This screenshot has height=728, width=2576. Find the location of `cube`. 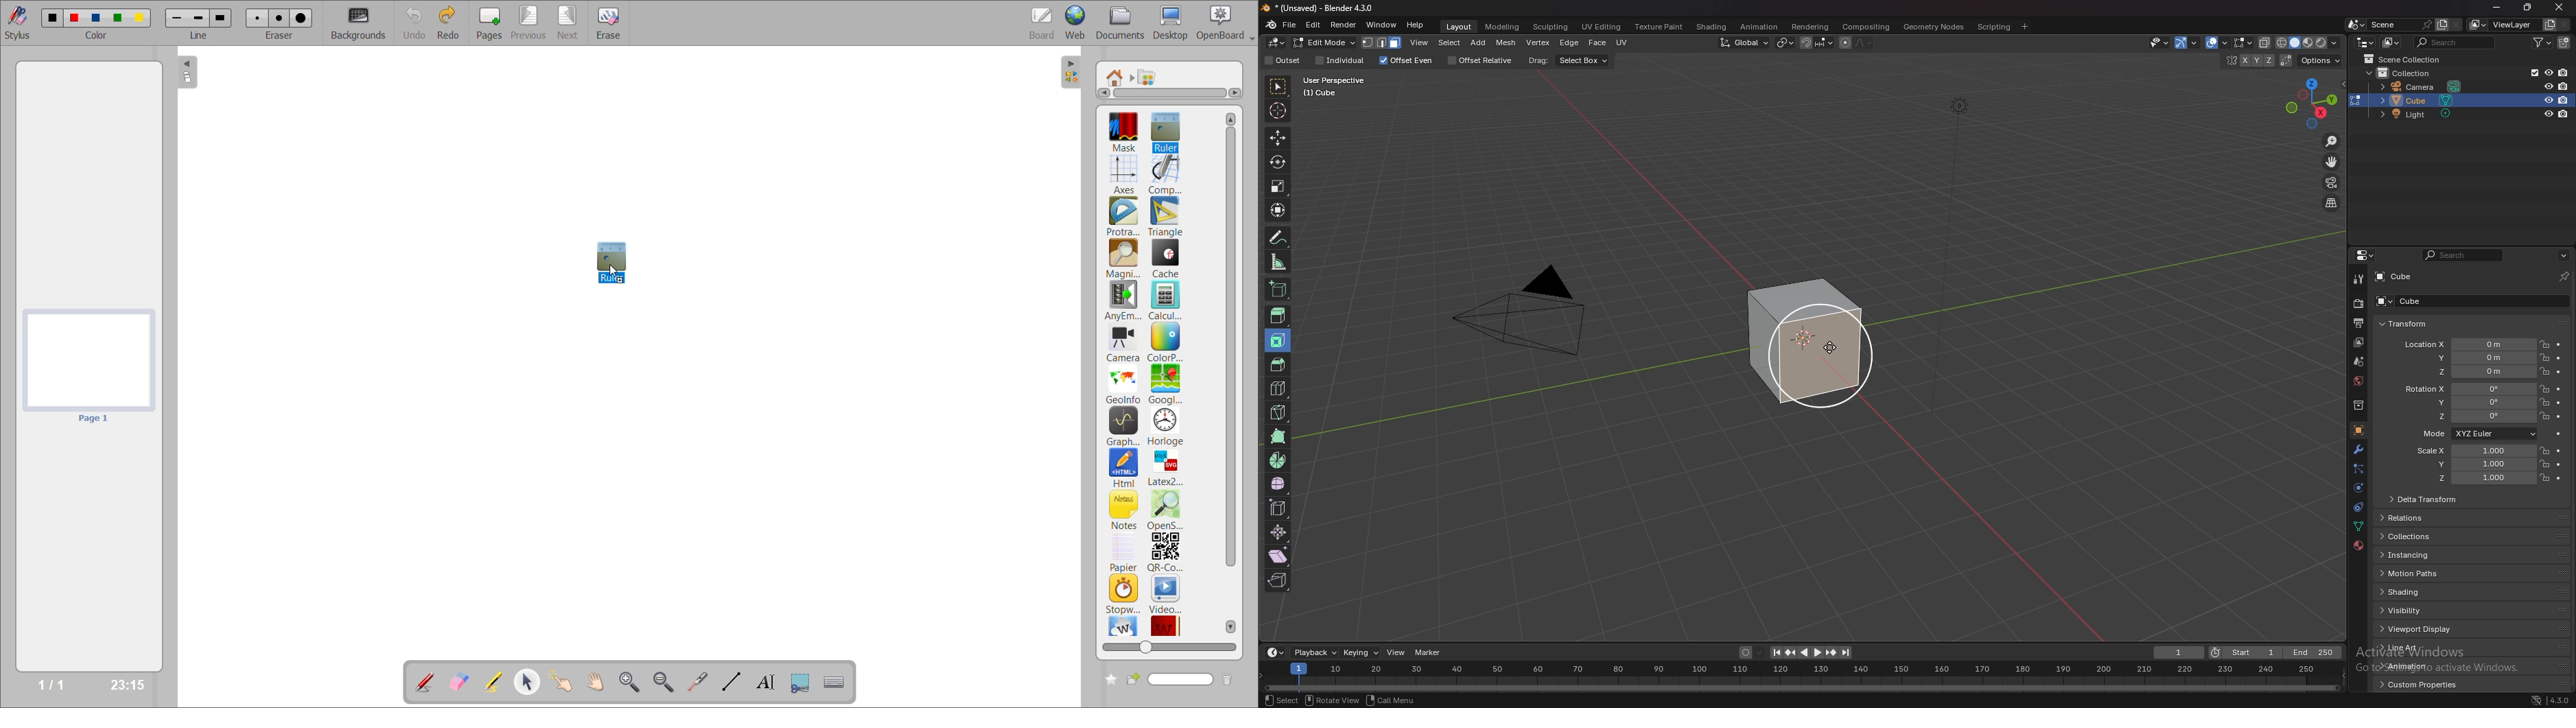

cube is located at coordinates (1806, 342).